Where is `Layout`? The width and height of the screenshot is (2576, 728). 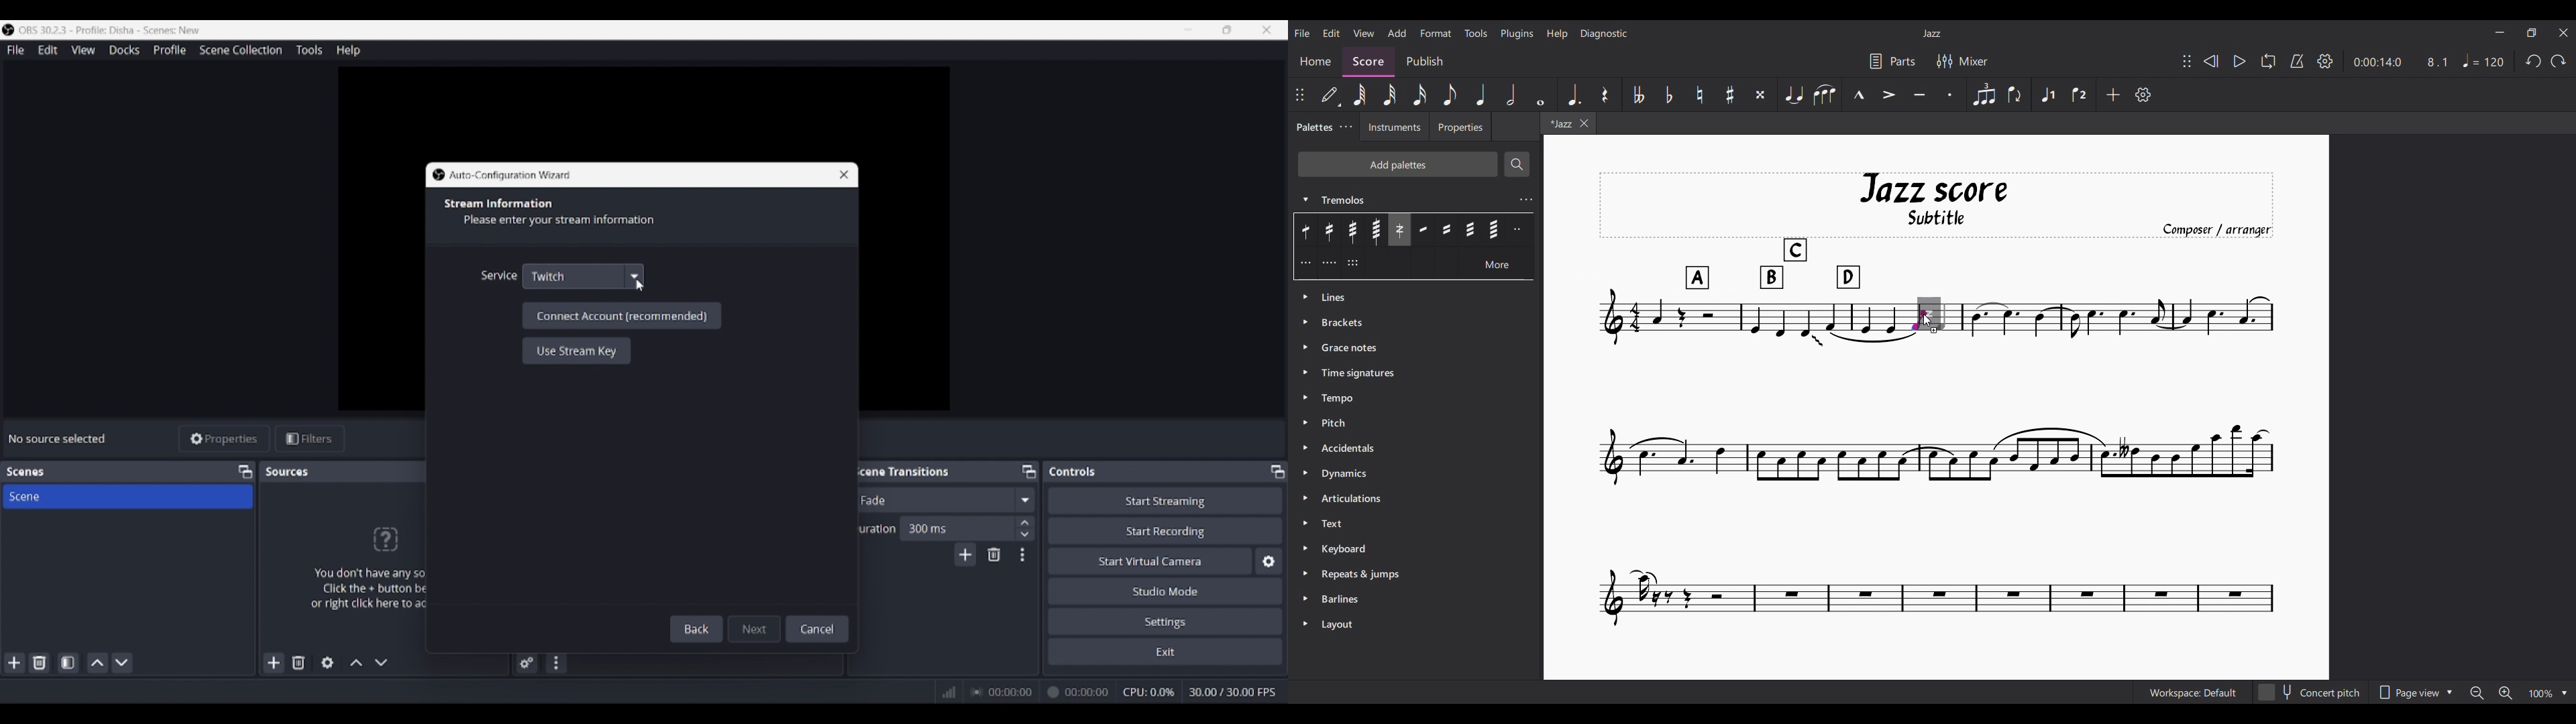 Layout is located at coordinates (1413, 625).